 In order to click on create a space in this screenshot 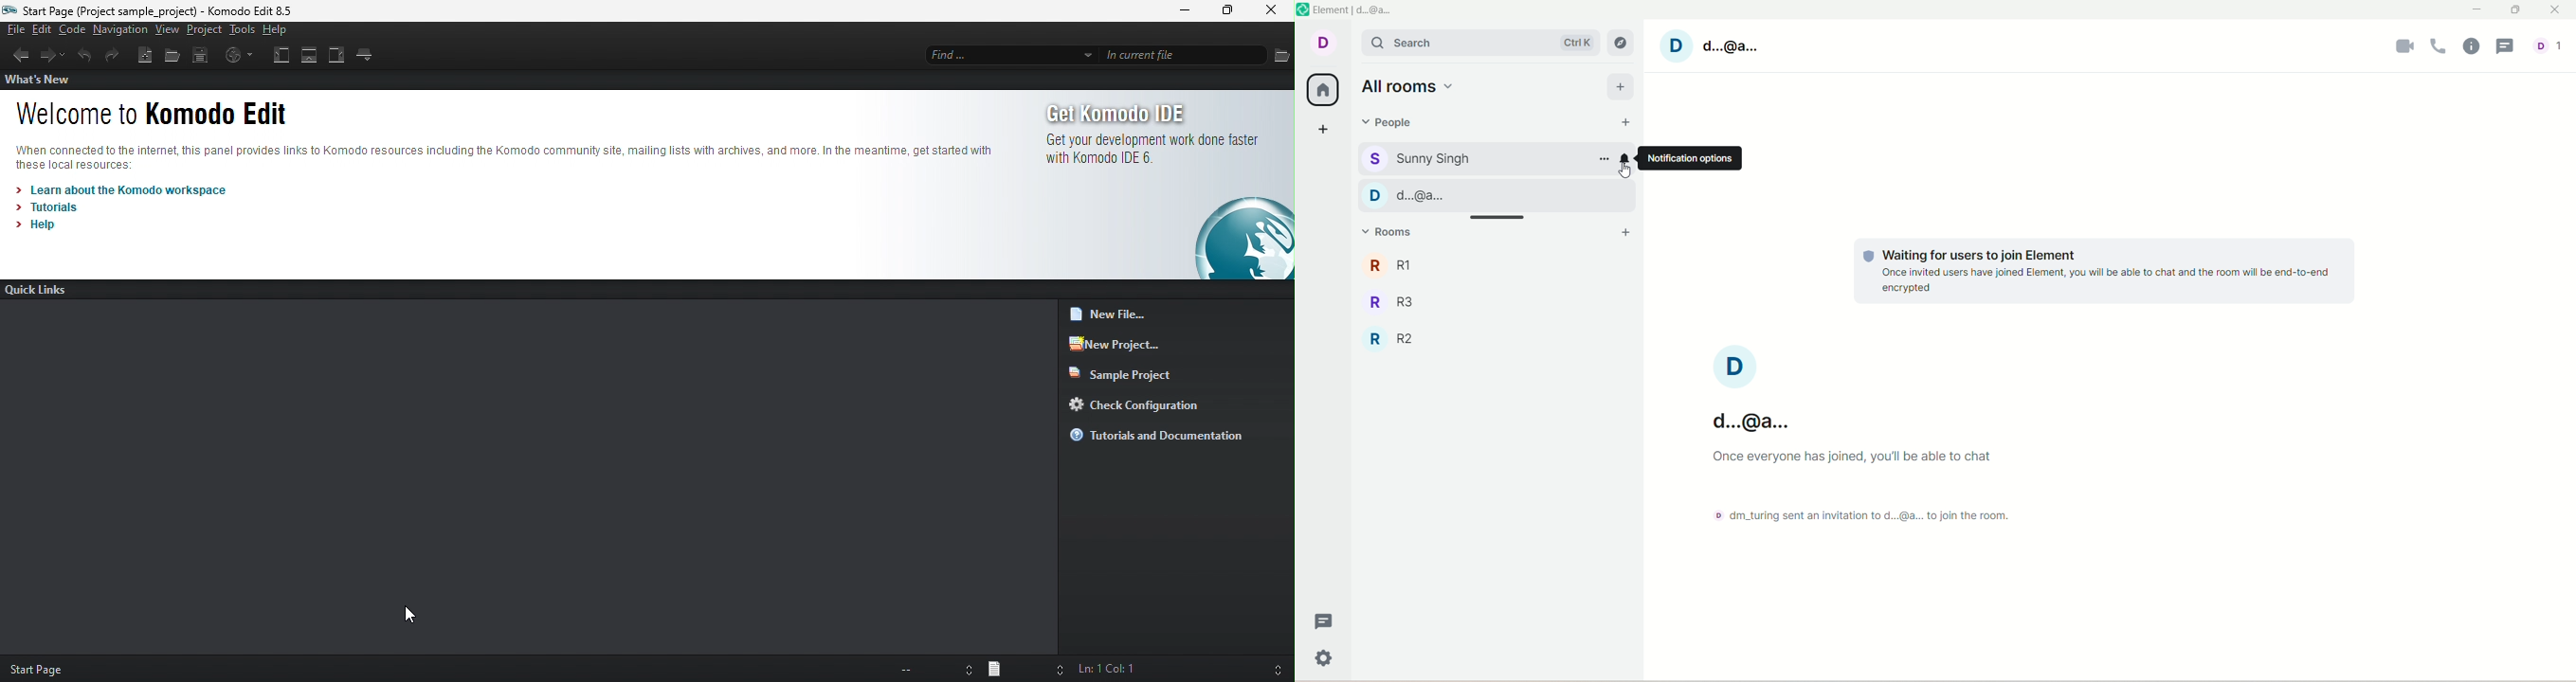, I will do `click(1321, 127)`.